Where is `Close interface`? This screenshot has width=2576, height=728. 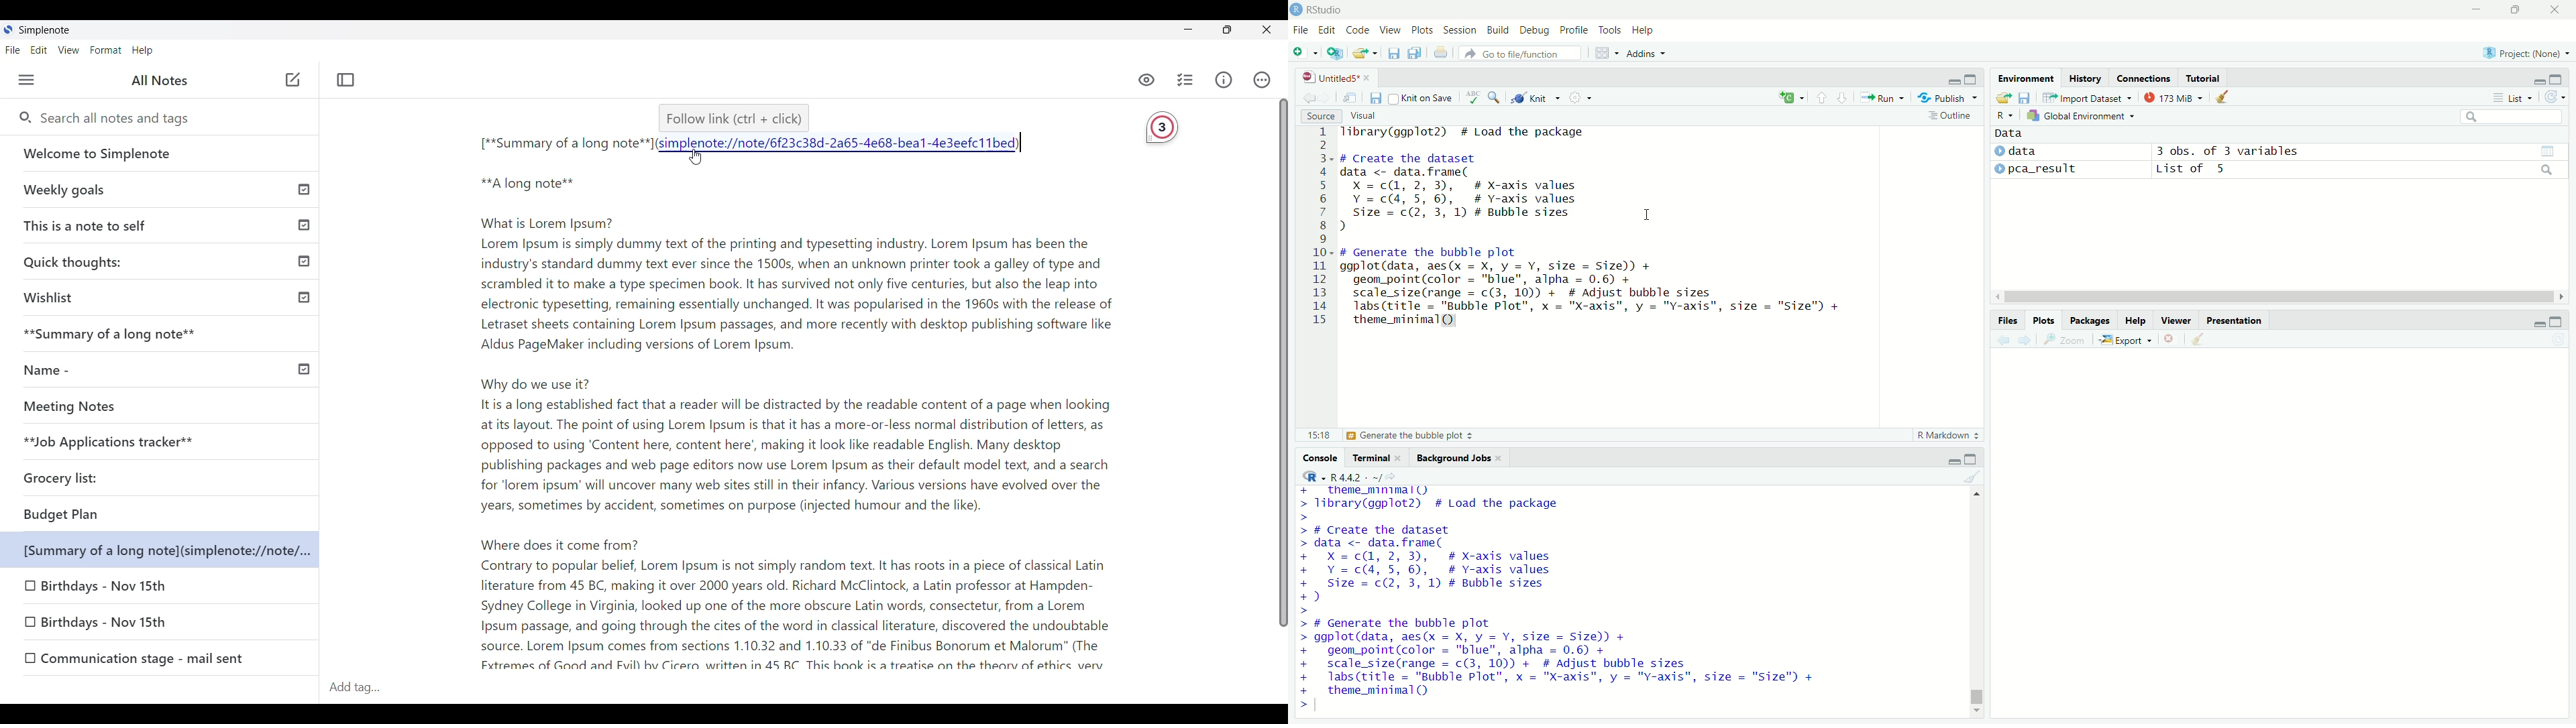
Close interface is located at coordinates (1266, 29).